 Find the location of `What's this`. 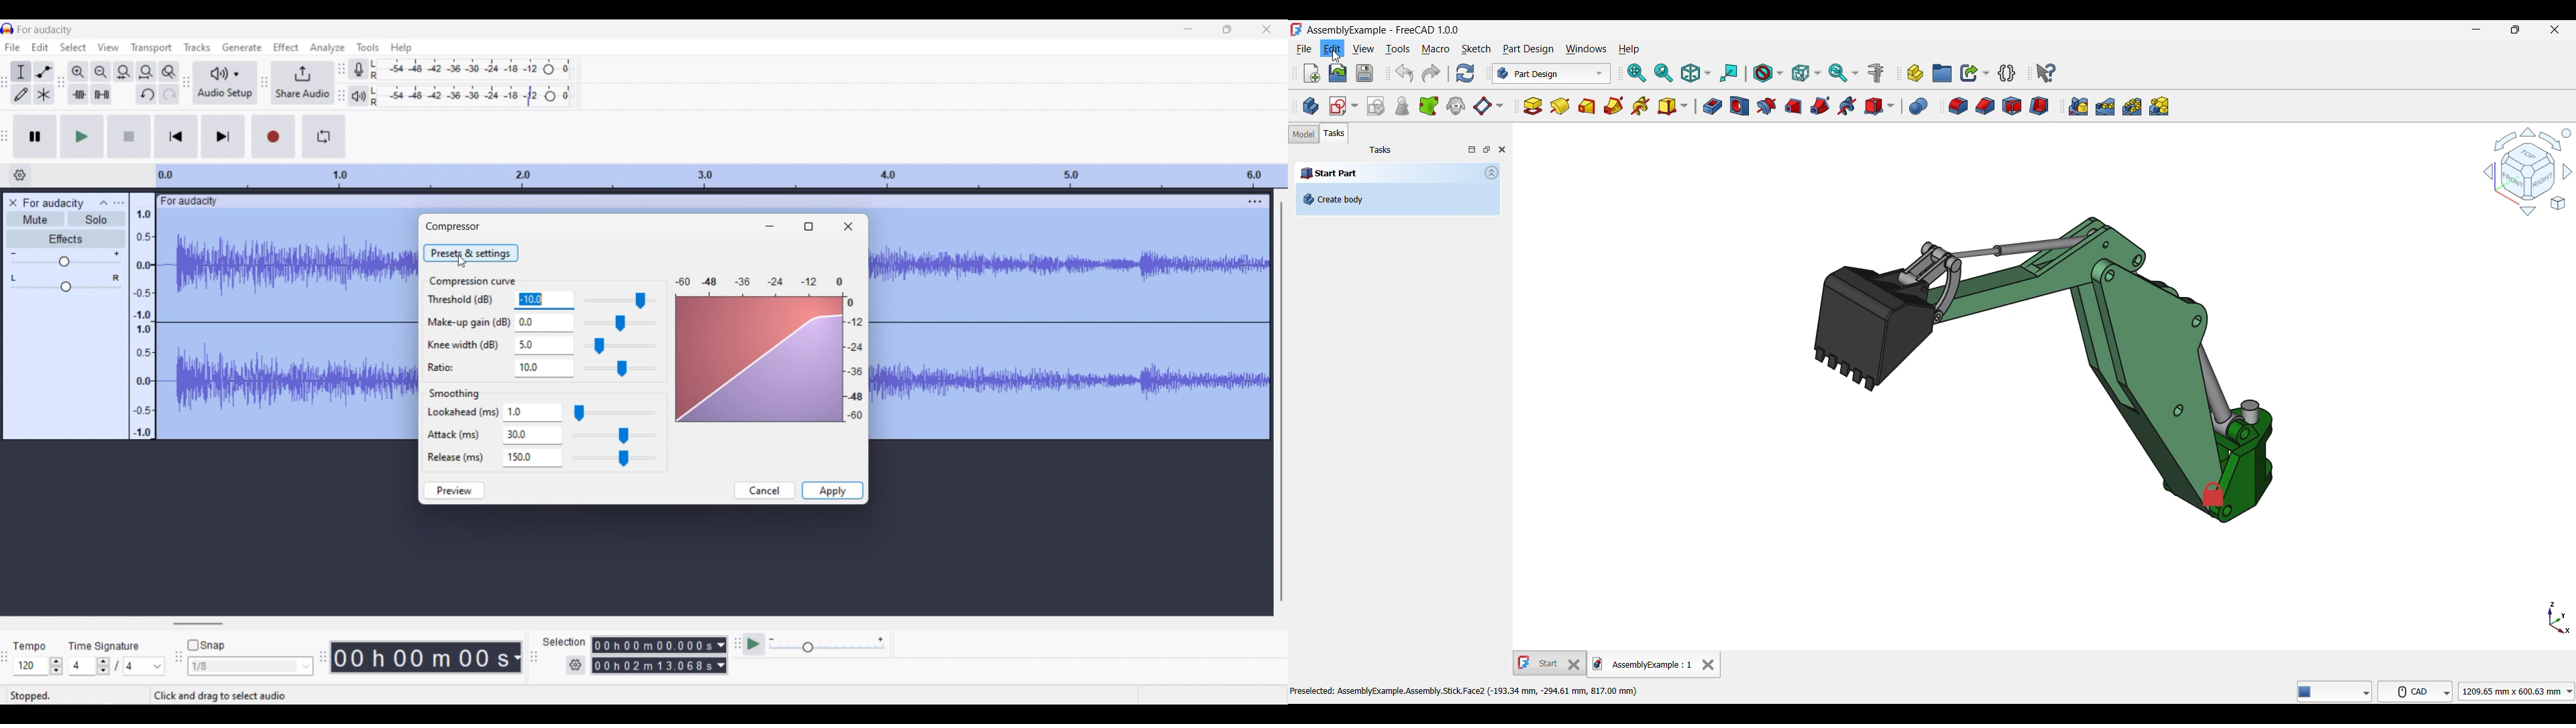

What's this is located at coordinates (2046, 73).